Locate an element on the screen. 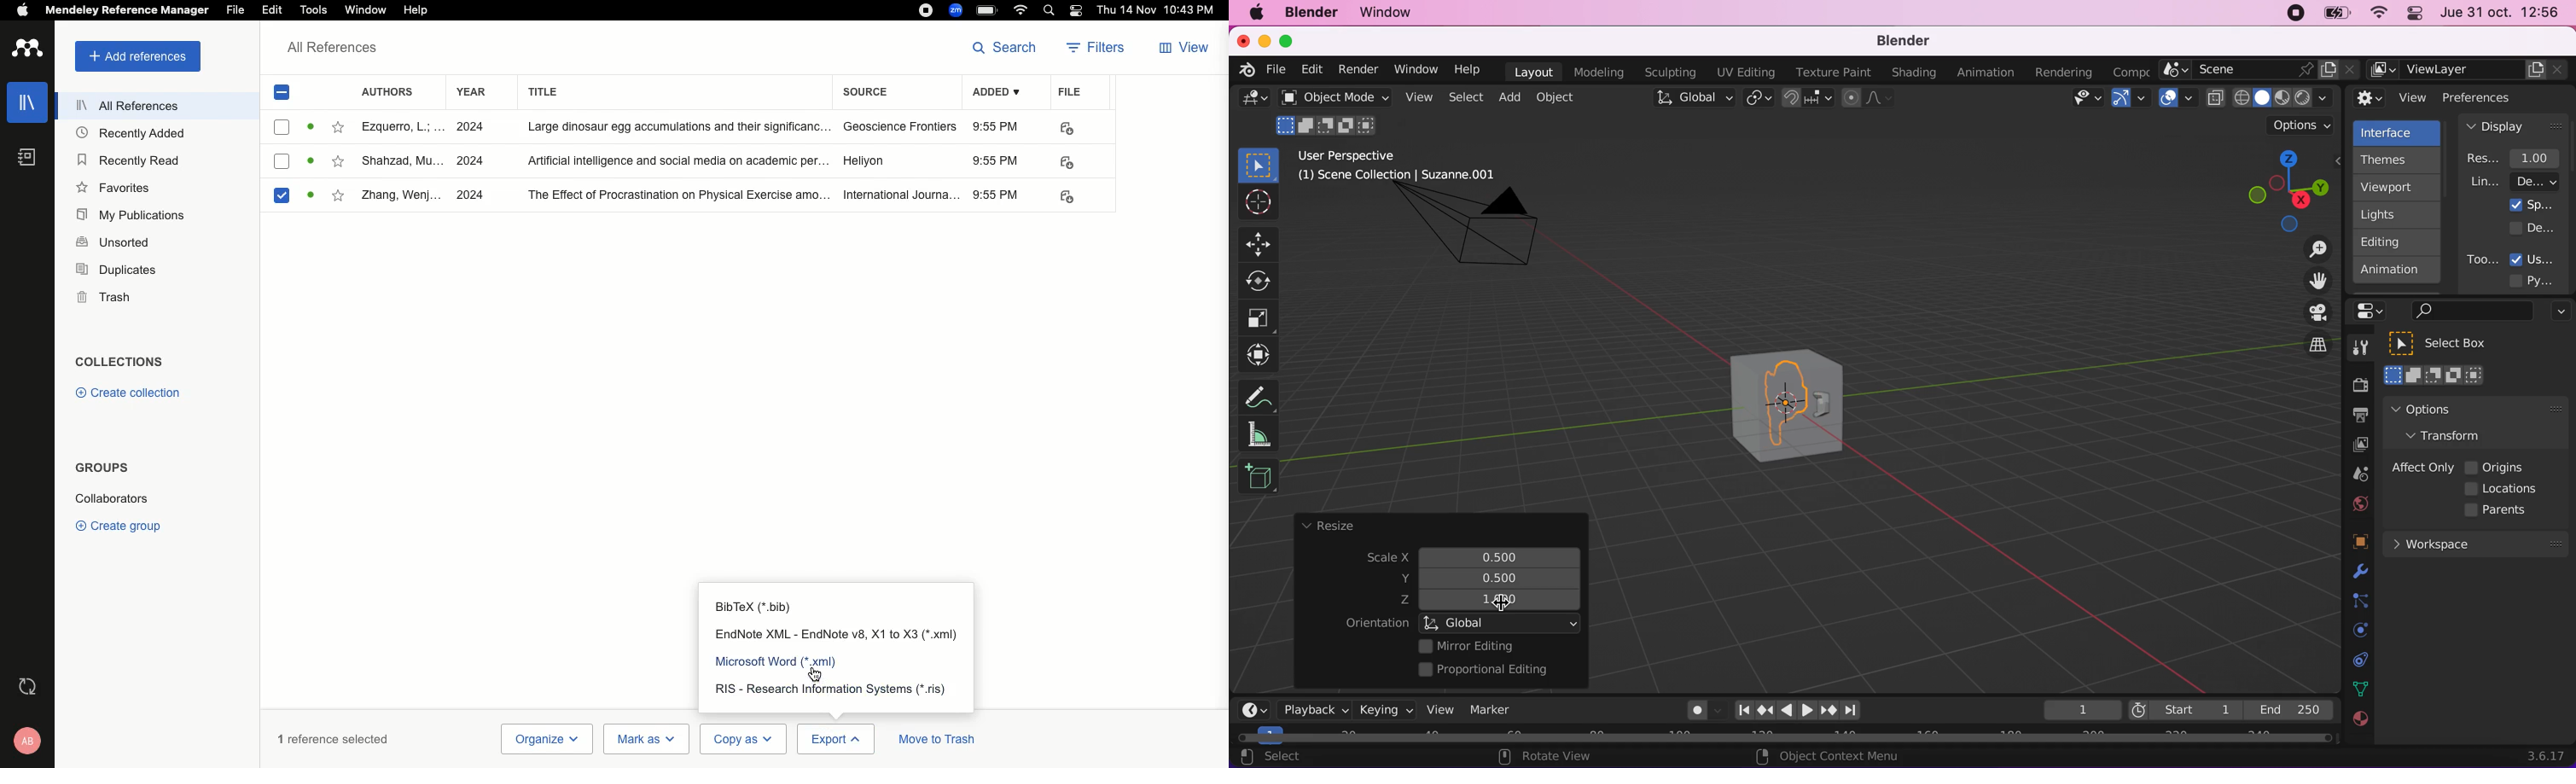 The width and height of the screenshot is (2576, 784). Create group is located at coordinates (122, 525).